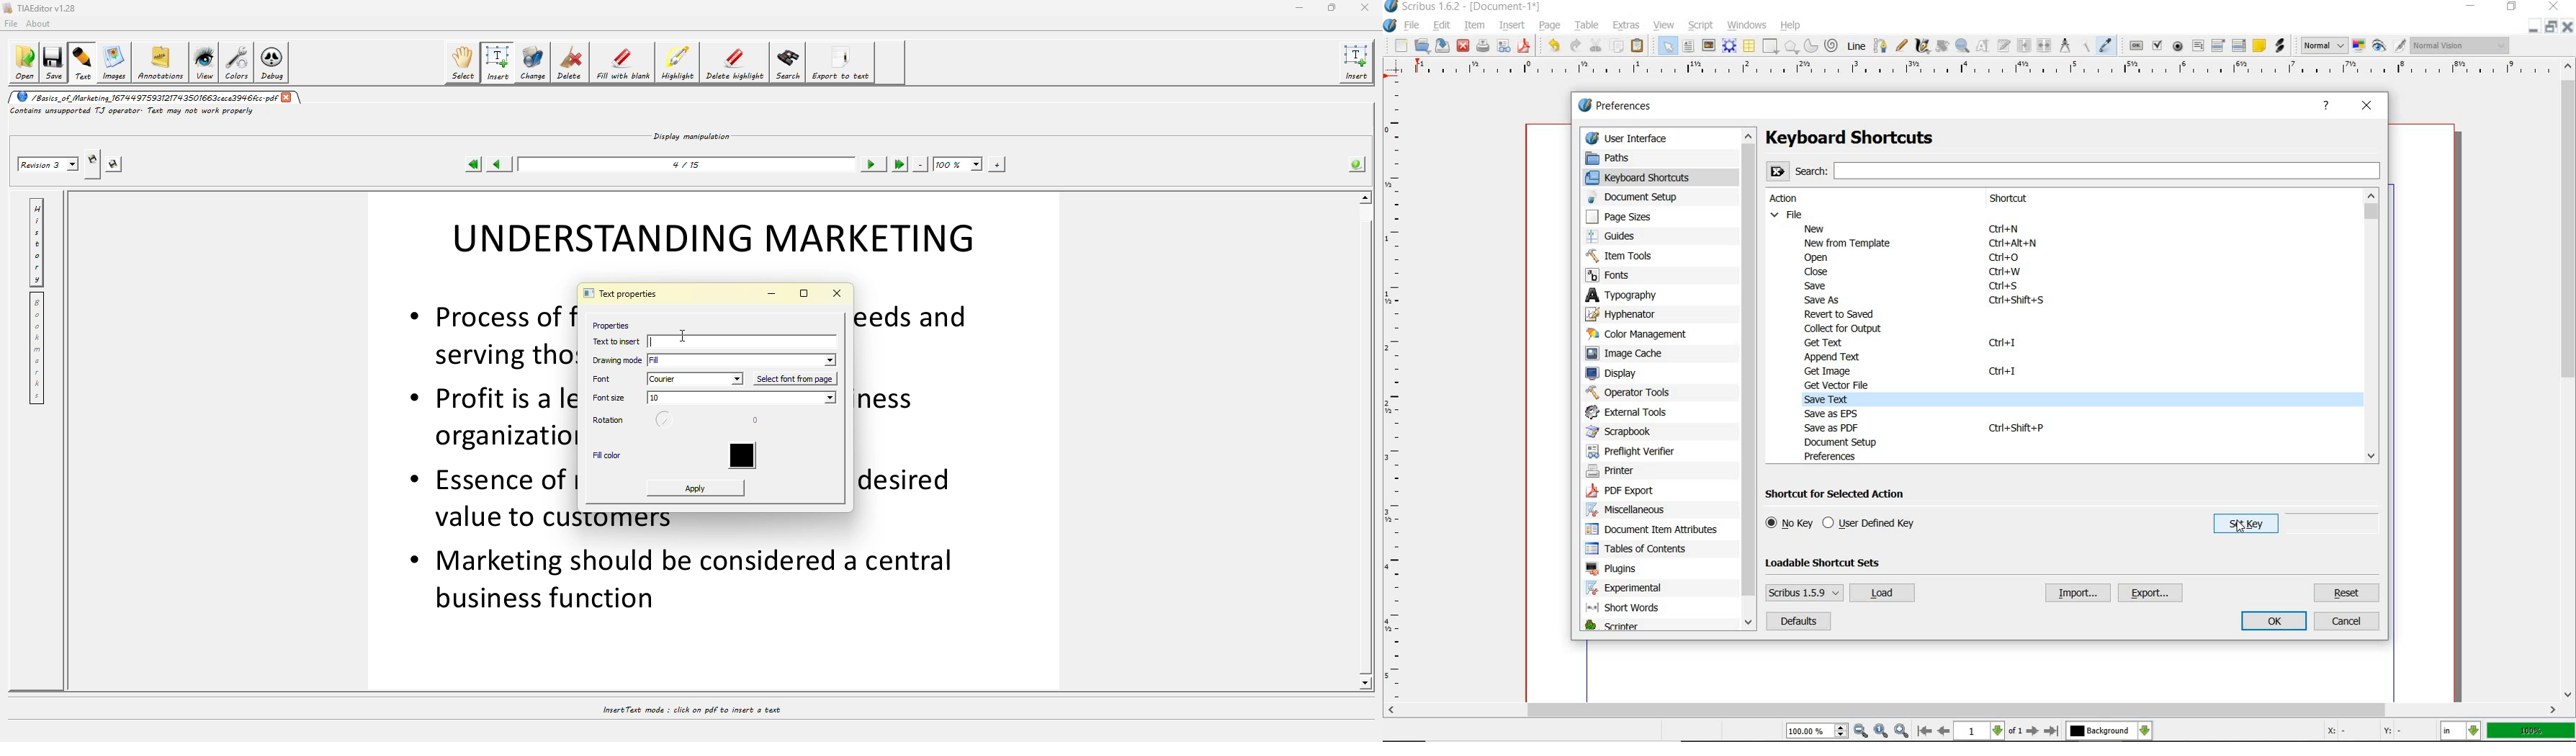 Image resolution: width=2576 pixels, height=756 pixels. Describe the element at coordinates (1748, 26) in the screenshot. I see `windows` at that location.